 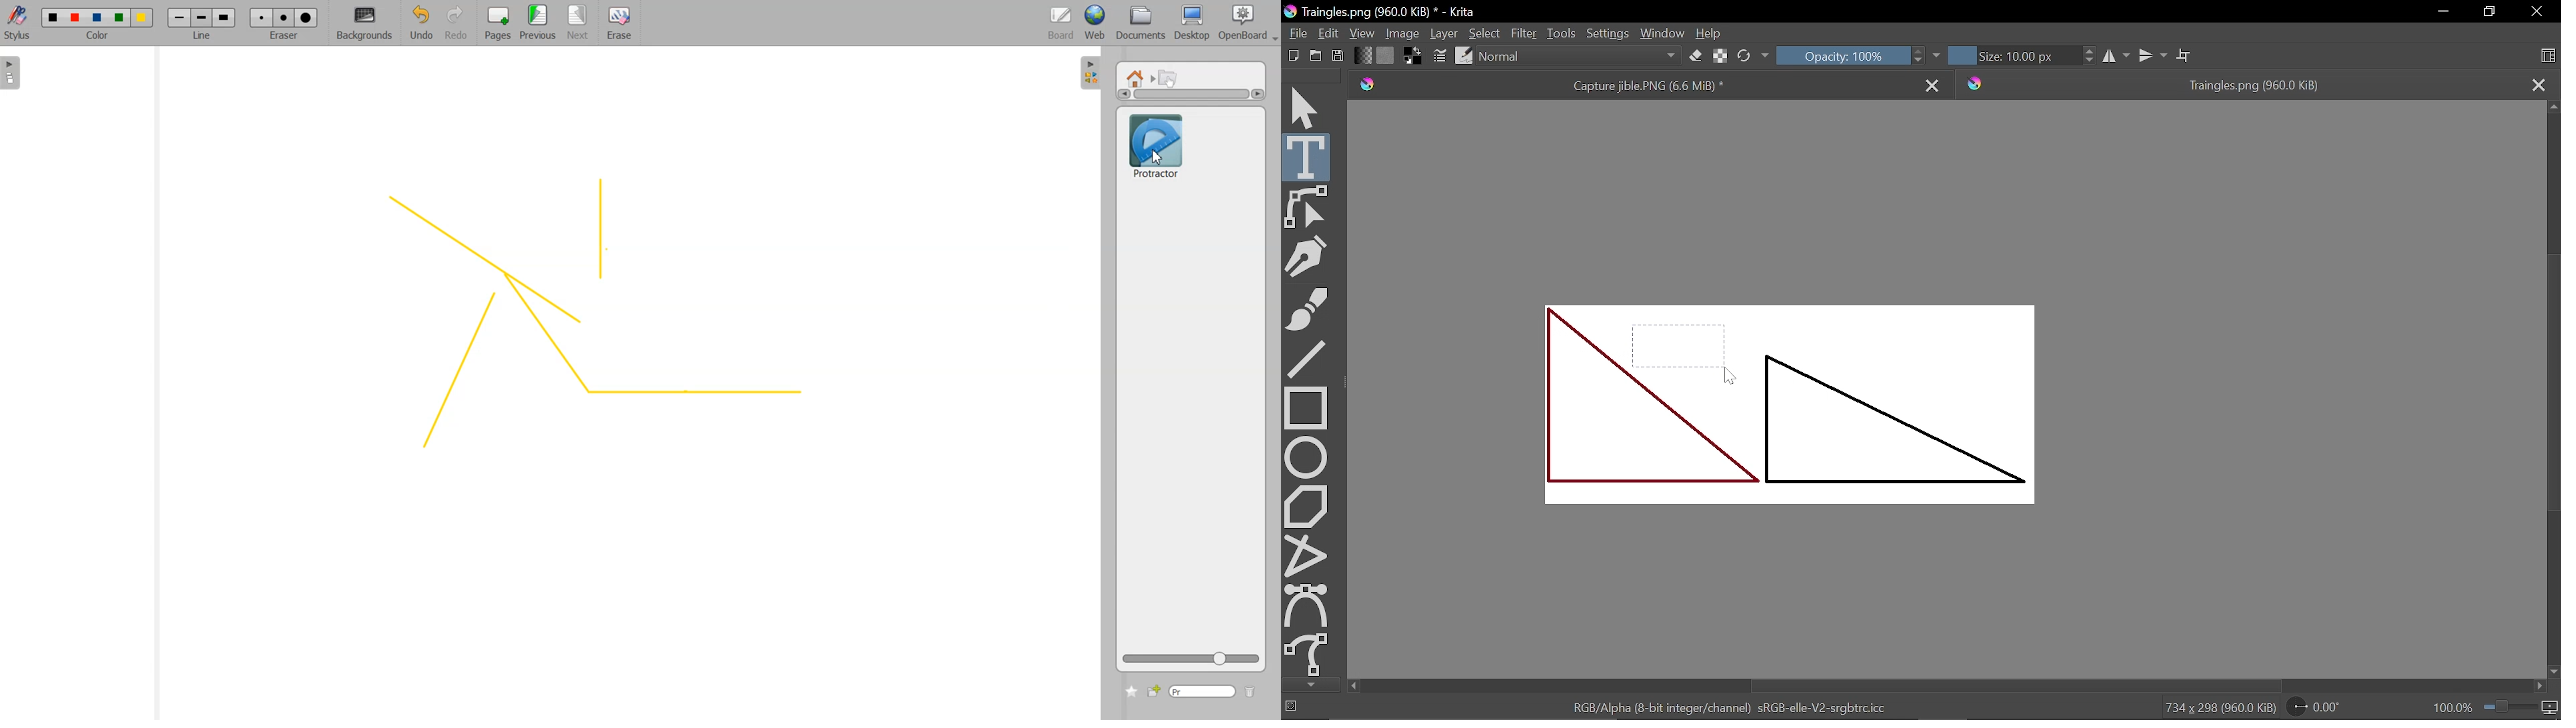 What do you see at coordinates (1291, 57) in the screenshot?
I see `New document ` at bounding box center [1291, 57].